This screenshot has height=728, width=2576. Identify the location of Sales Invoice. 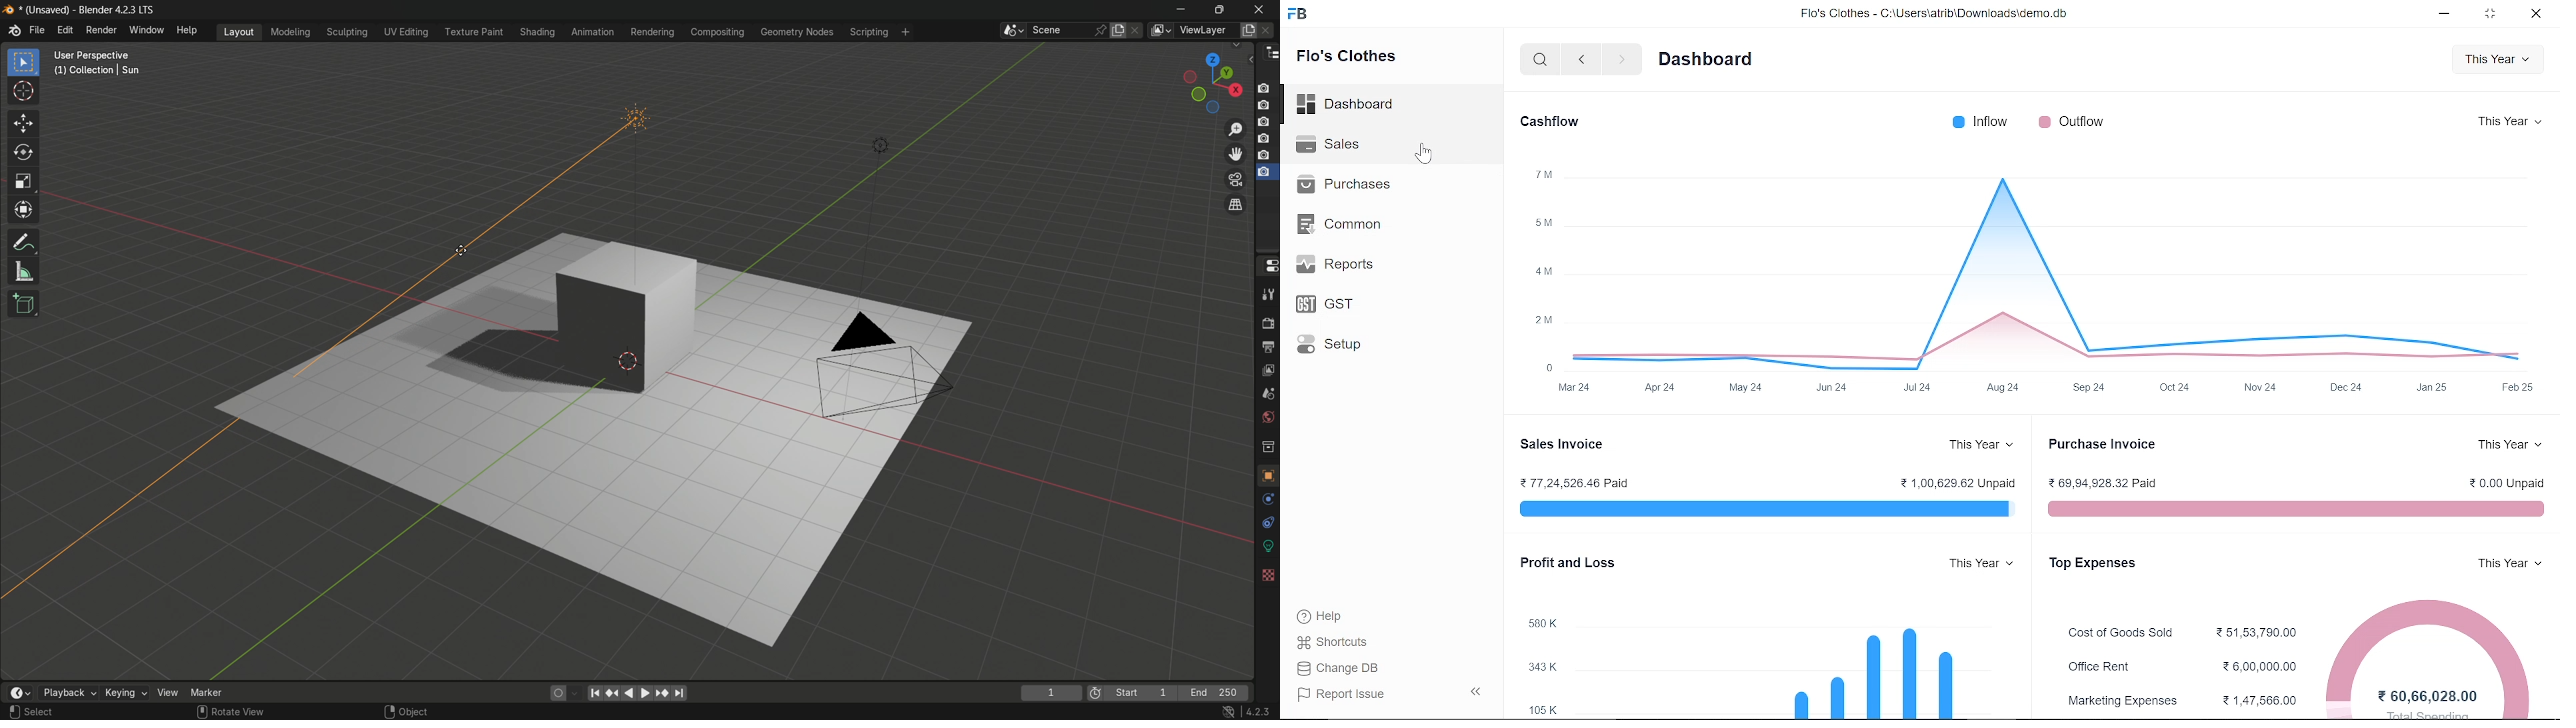
(1566, 445).